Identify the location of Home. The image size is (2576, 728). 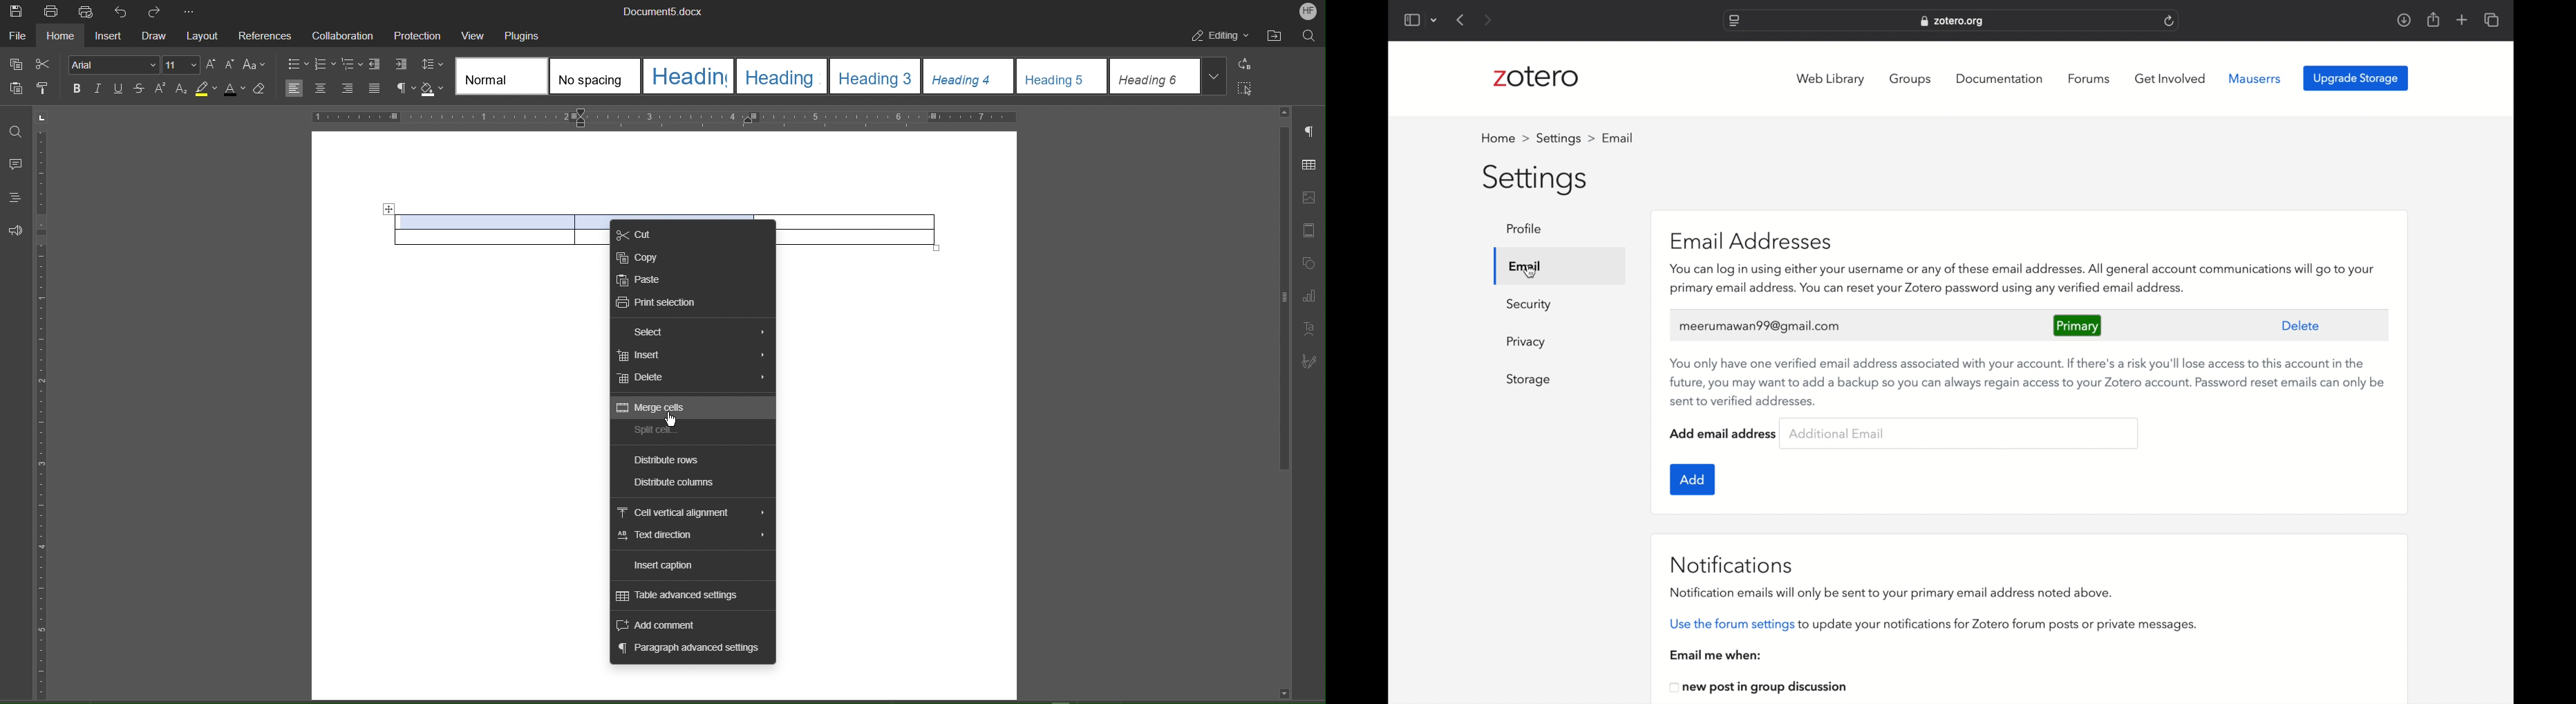
(64, 38).